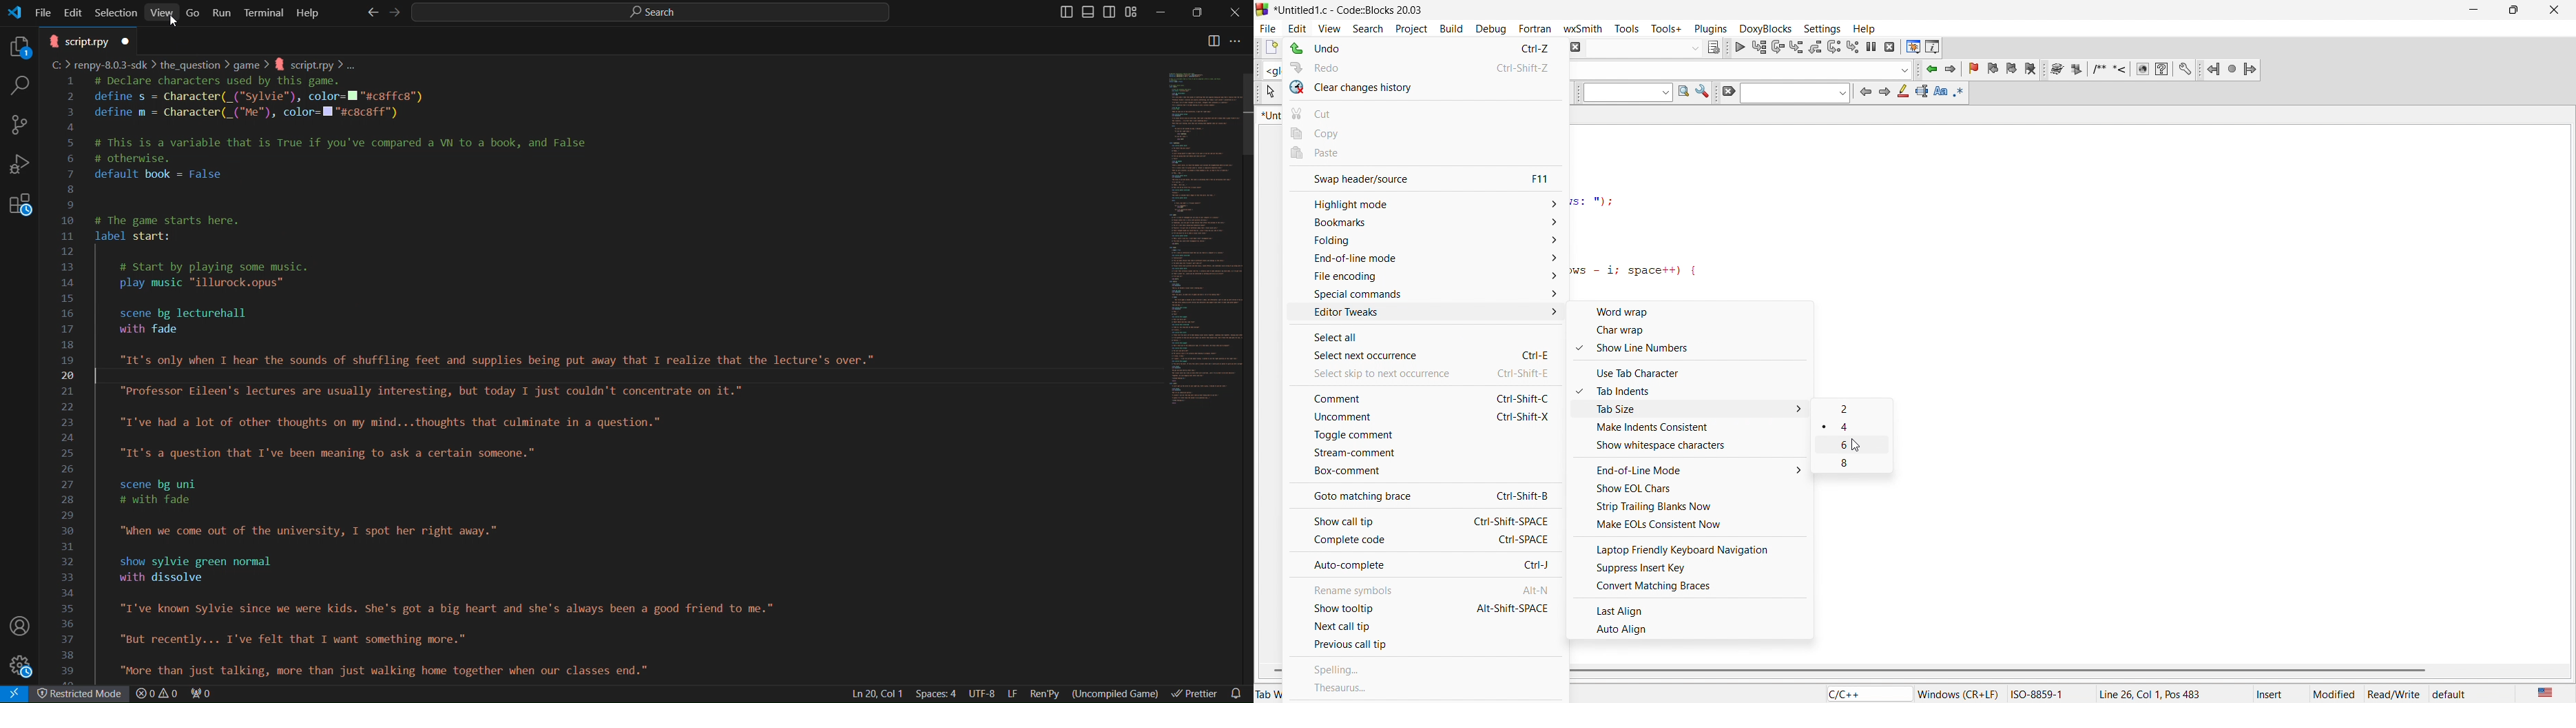 This screenshot has width=2576, height=728. Describe the element at coordinates (1859, 446) in the screenshot. I see `cursor` at that location.